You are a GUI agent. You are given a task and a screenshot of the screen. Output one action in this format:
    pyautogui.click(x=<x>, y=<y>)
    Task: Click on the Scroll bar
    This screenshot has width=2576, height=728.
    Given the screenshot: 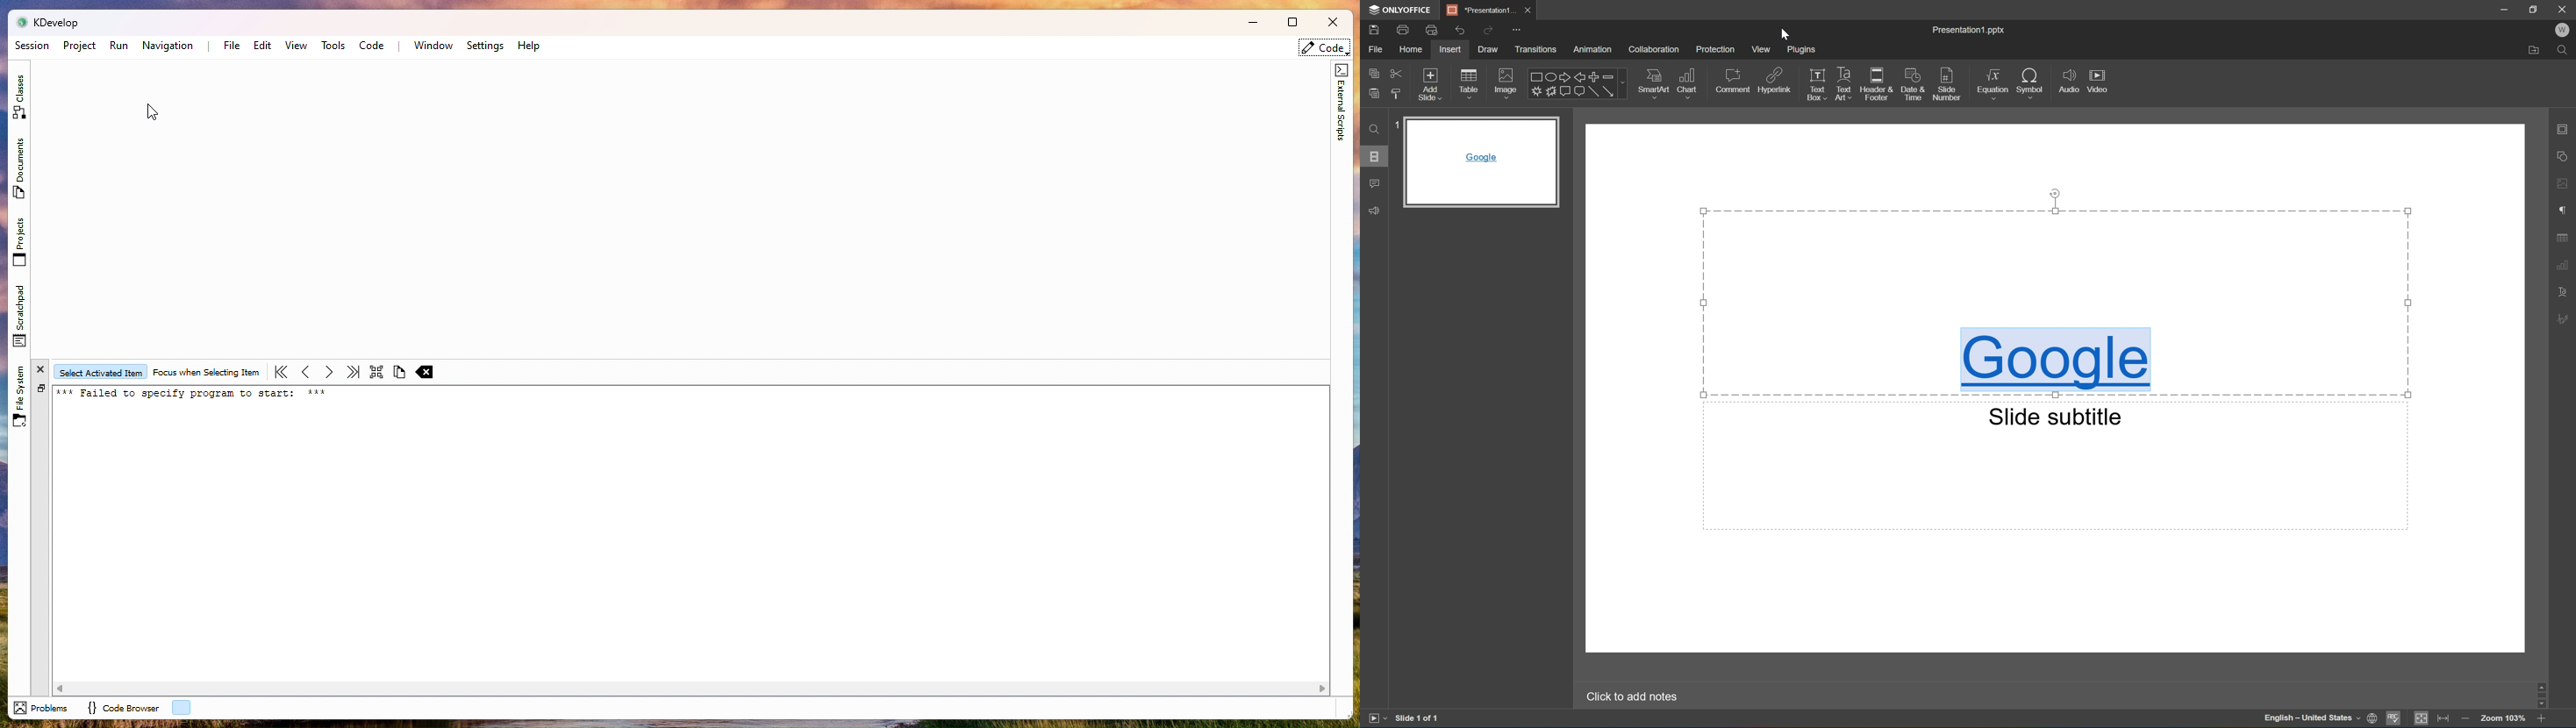 What is the action you would take?
    pyautogui.click(x=2543, y=694)
    